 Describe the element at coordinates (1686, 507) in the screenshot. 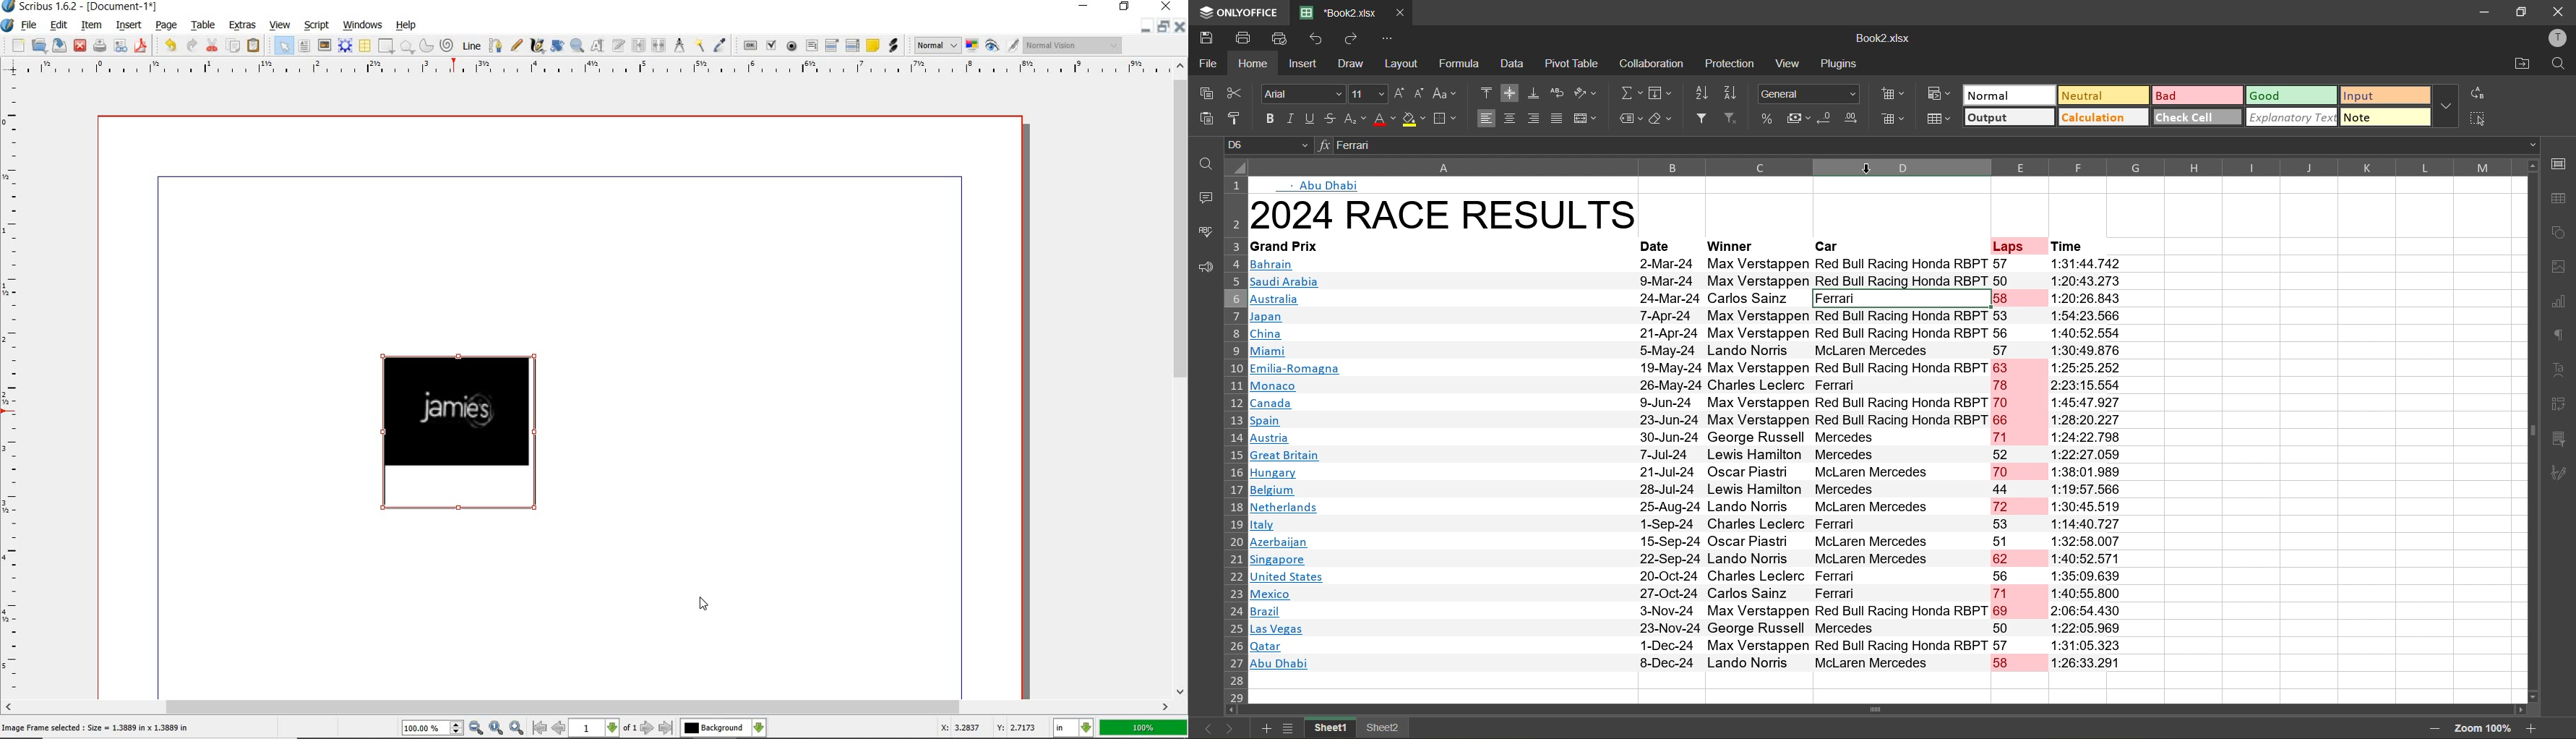

I see `Netherlands 25-Aug-24 Lando Norris McLaren Mercedes 72 1:30:45.519` at that location.